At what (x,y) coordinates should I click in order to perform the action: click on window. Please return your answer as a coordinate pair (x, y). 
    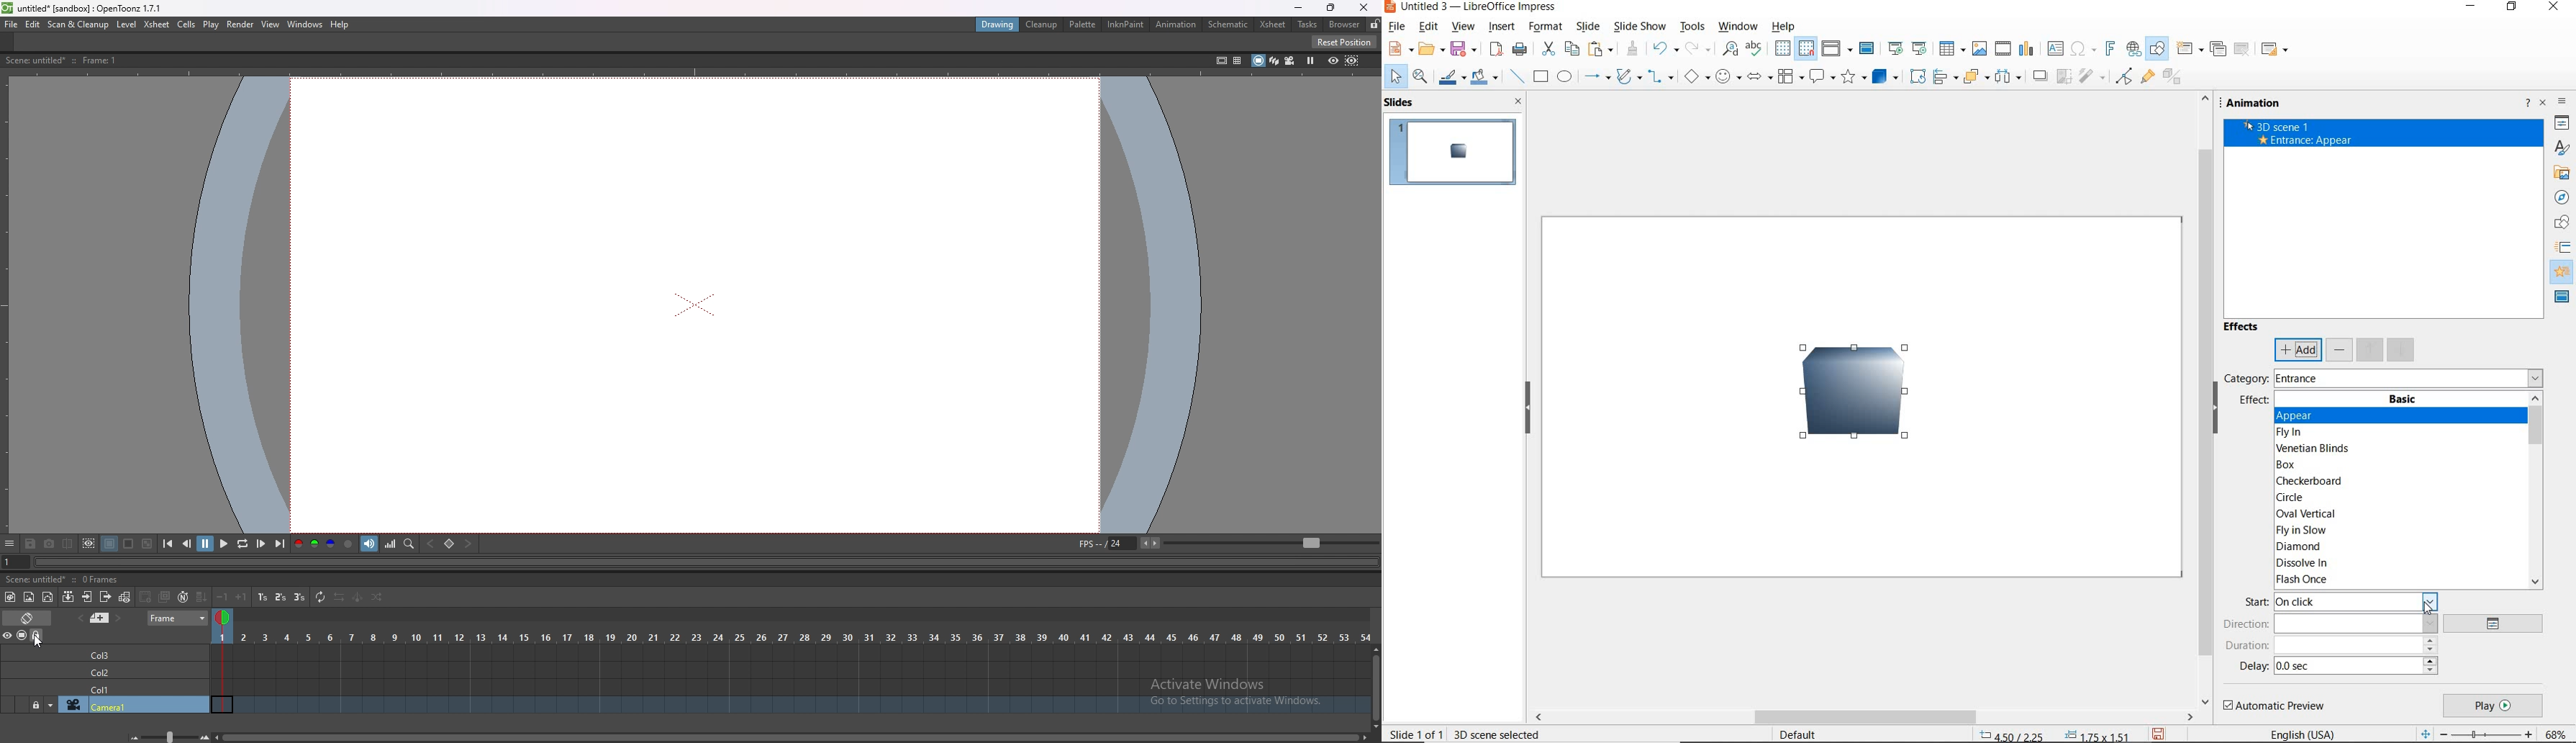
    Looking at the image, I should click on (1736, 26).